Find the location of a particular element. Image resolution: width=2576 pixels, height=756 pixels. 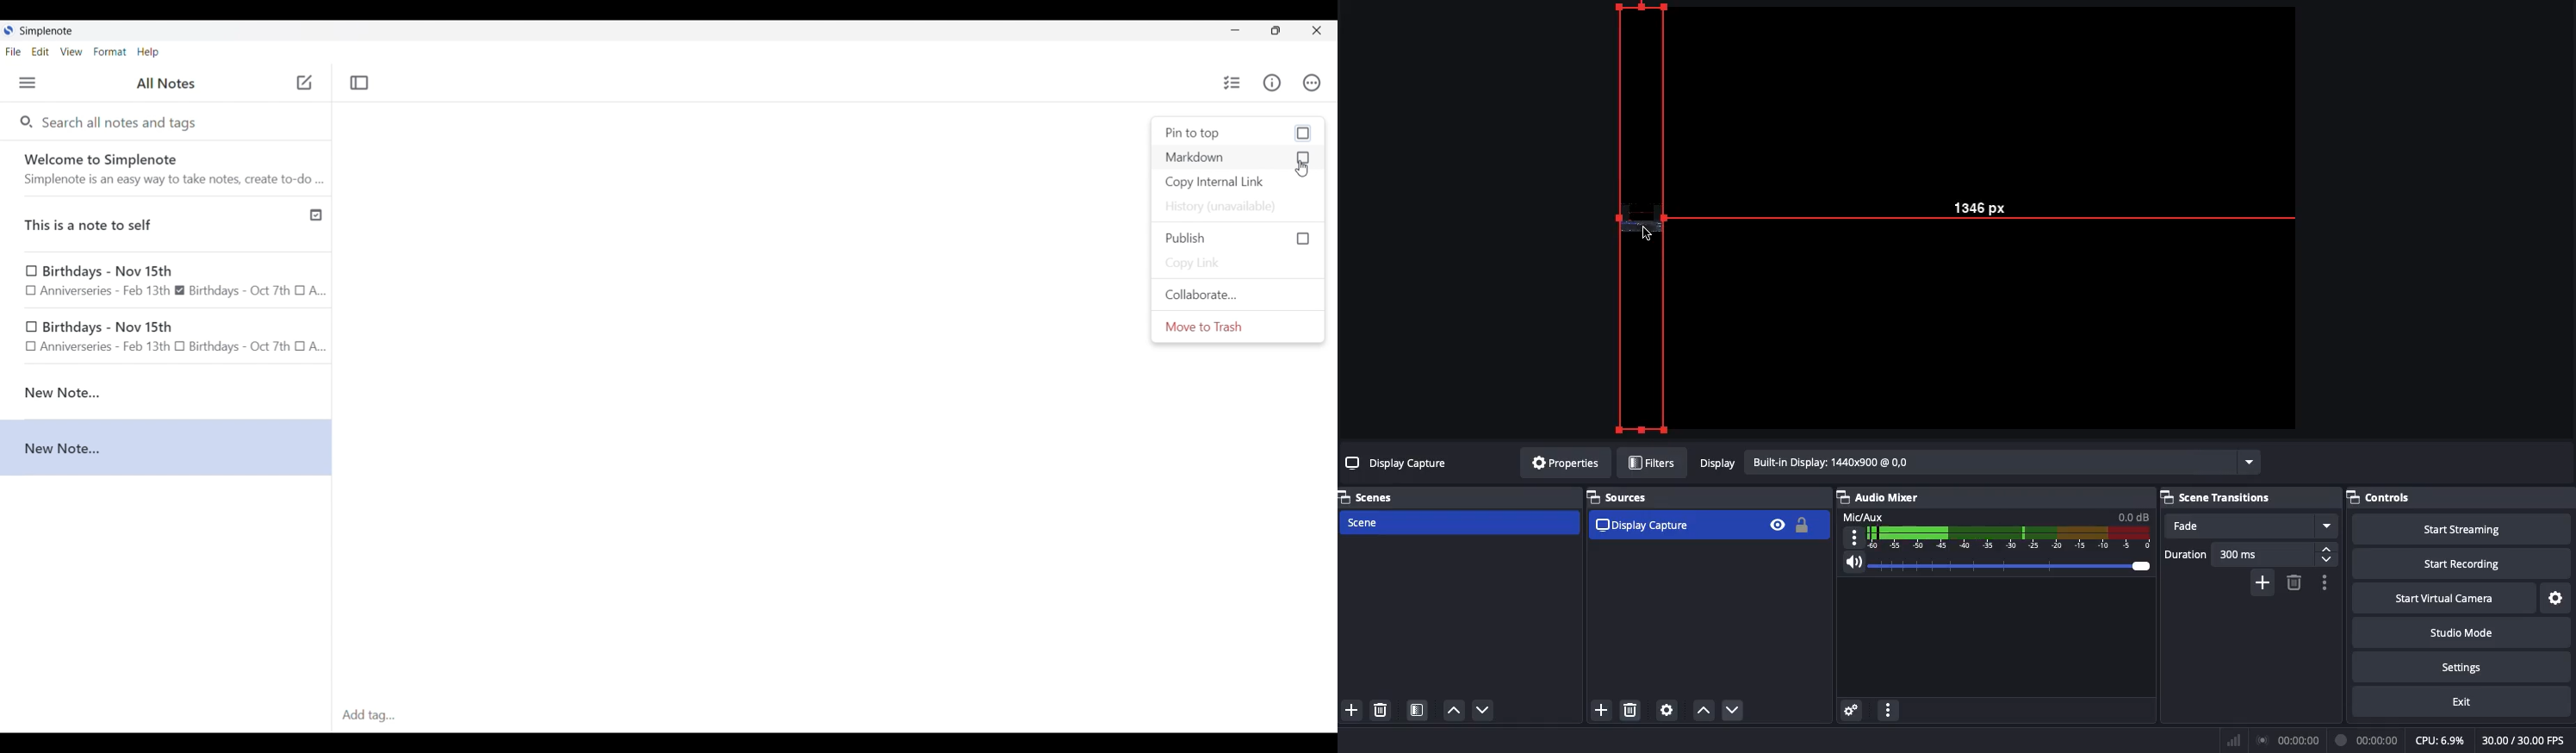

CPU is located at coordinates (2439, 741).